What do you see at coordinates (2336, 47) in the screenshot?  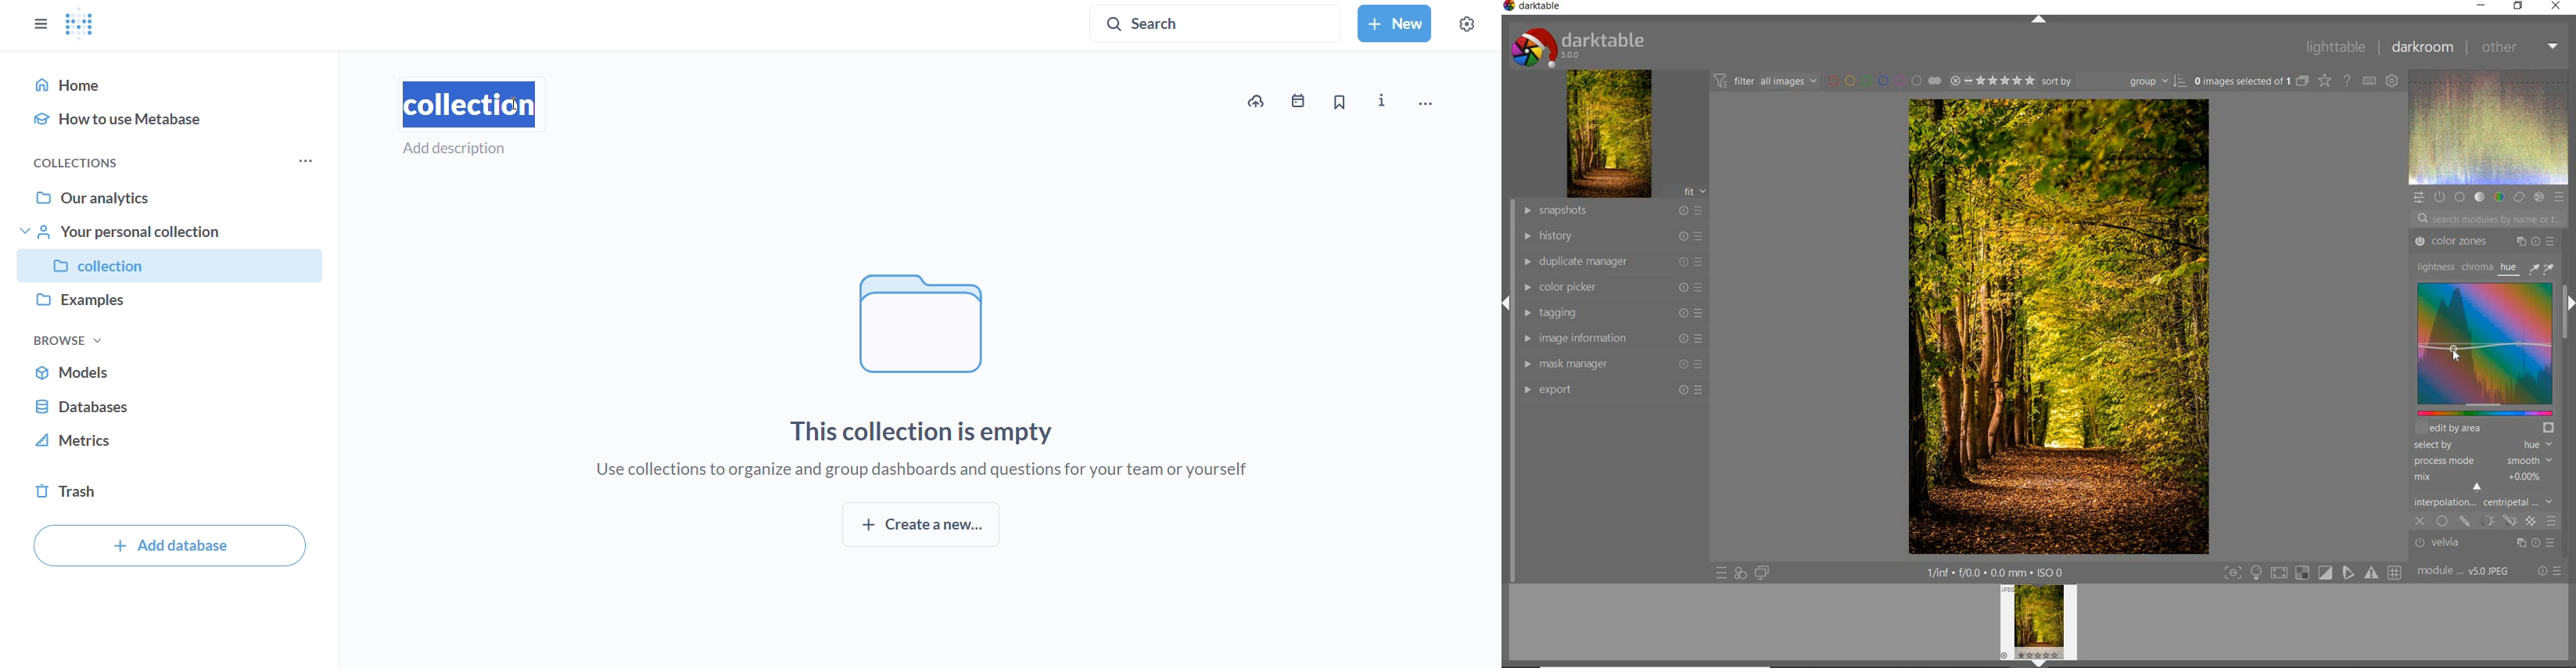 I see `LIGHTTABLE` at bounding box center [2336, 47].